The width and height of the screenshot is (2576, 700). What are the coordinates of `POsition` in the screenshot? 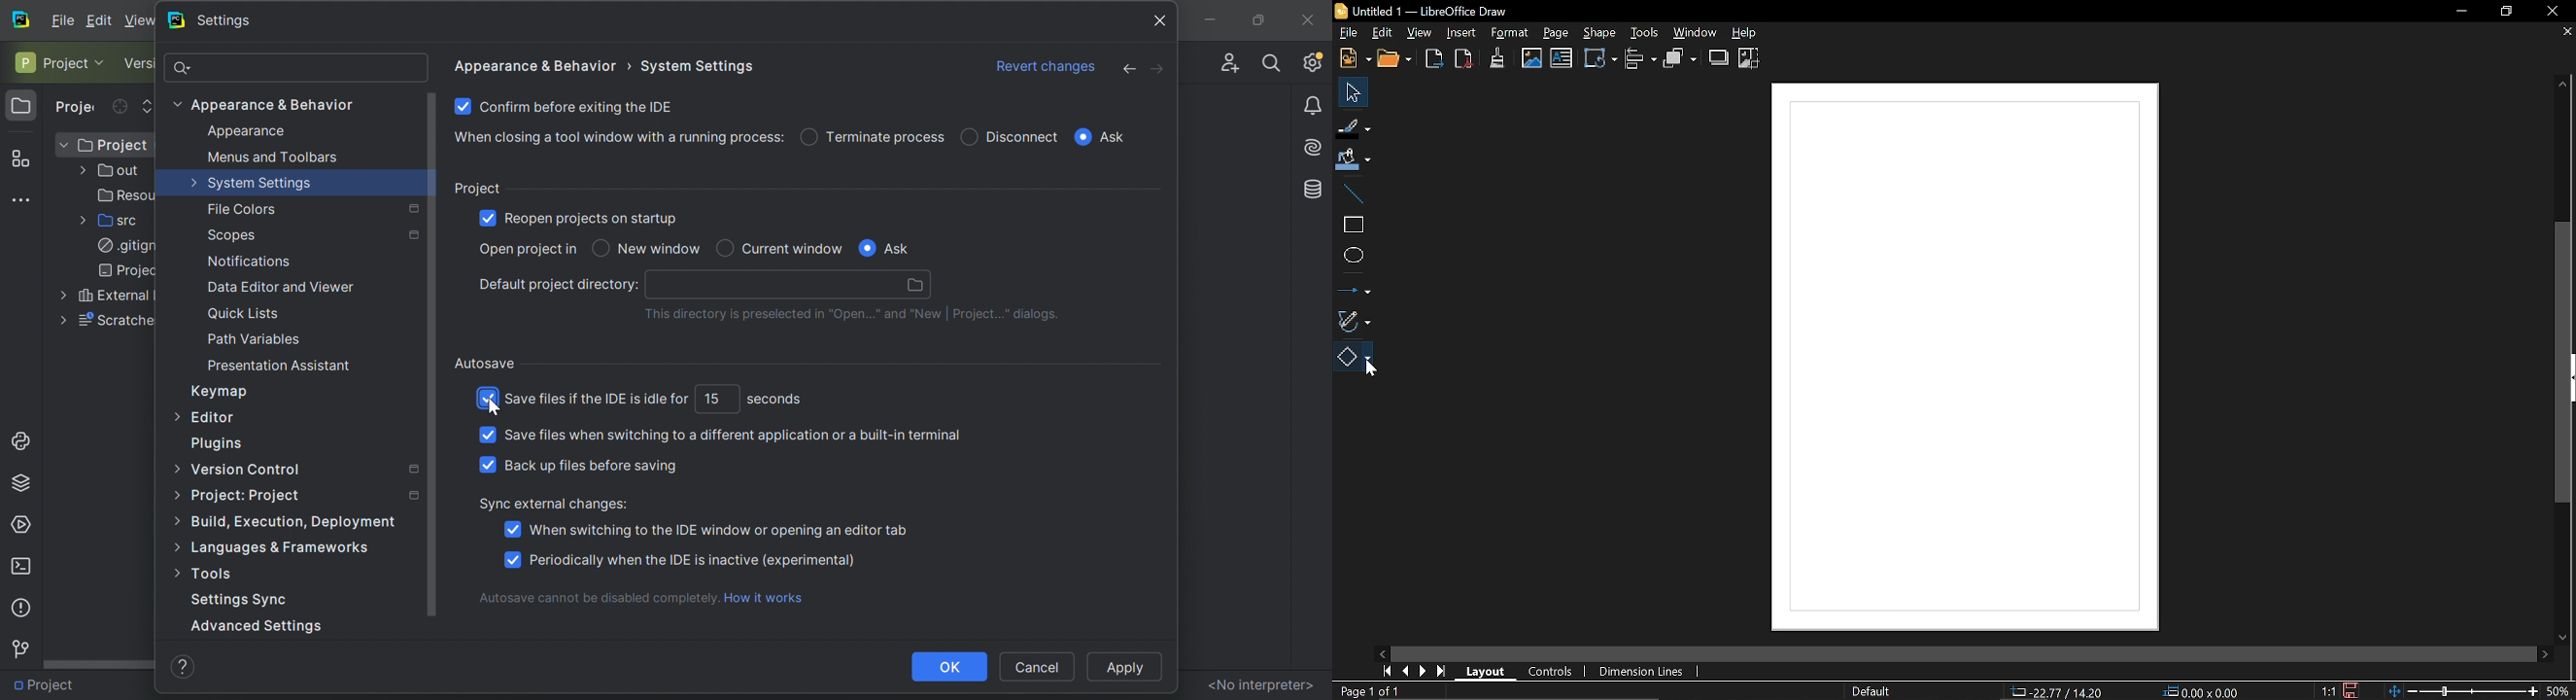 It's located at (2058, 690).